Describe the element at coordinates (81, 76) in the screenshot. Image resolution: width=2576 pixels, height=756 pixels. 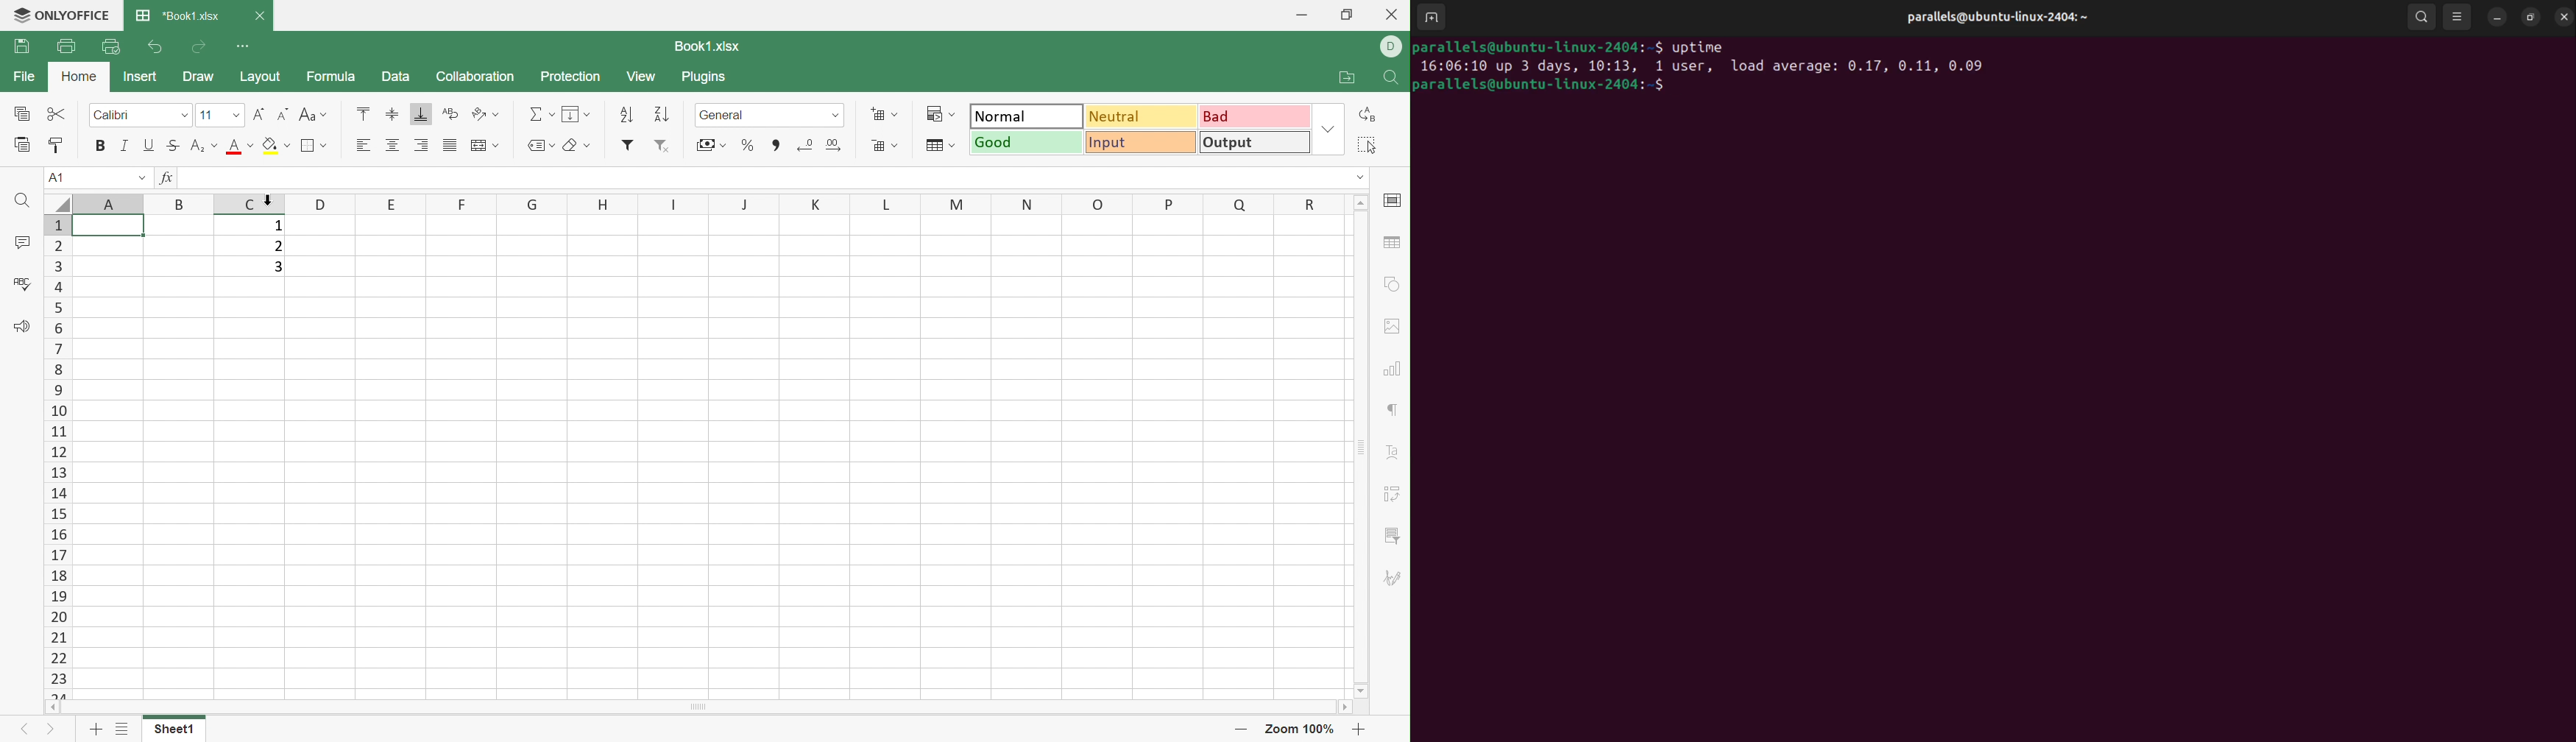
I see `Home` at that location.